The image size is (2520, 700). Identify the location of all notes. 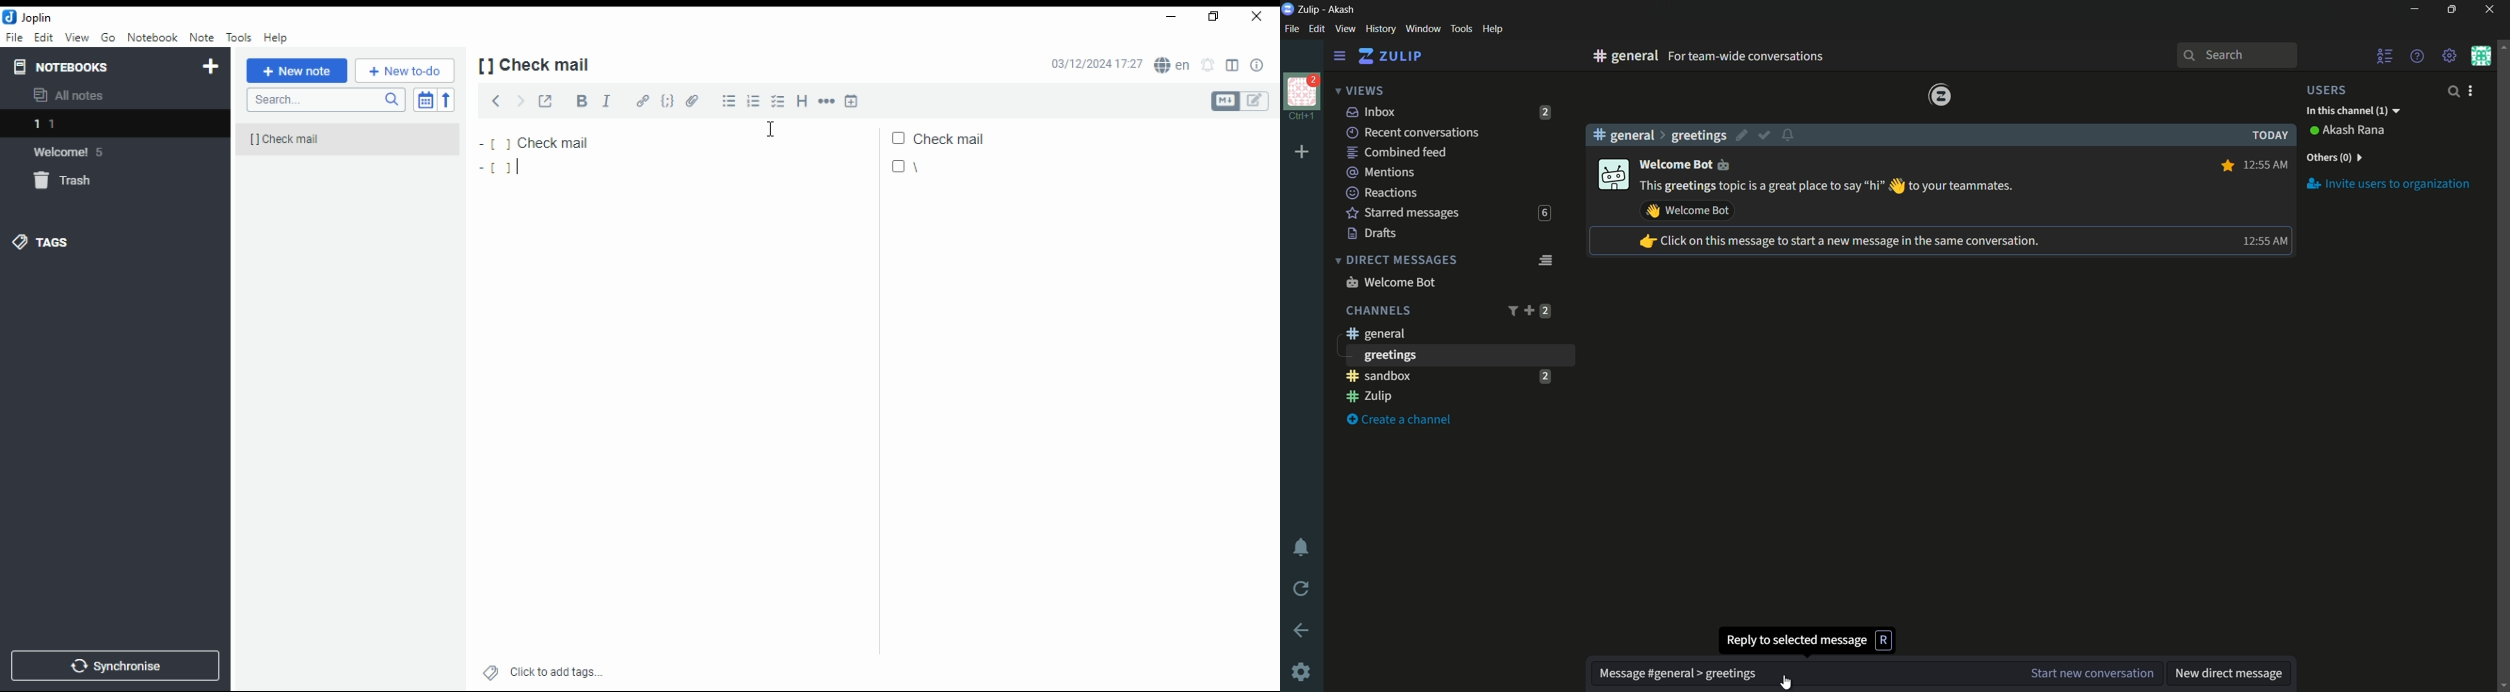
(71, 95).